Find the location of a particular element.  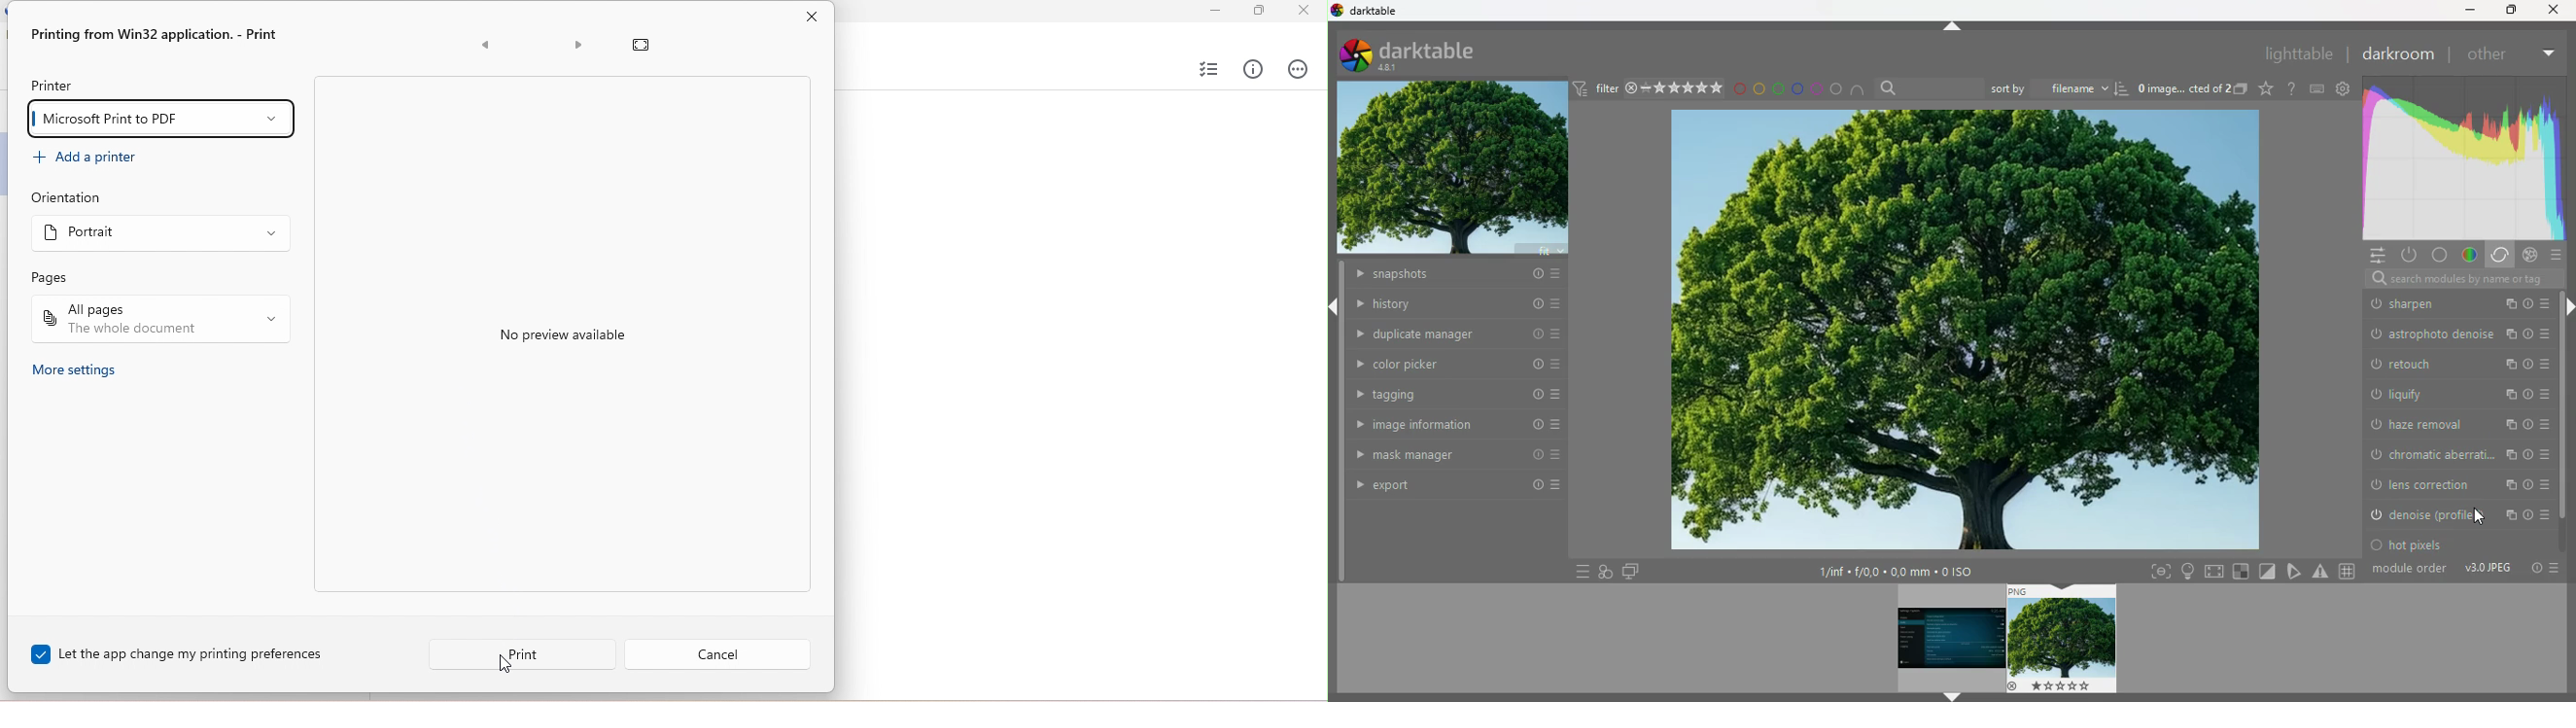

color is located at coordinates (2442, 255).